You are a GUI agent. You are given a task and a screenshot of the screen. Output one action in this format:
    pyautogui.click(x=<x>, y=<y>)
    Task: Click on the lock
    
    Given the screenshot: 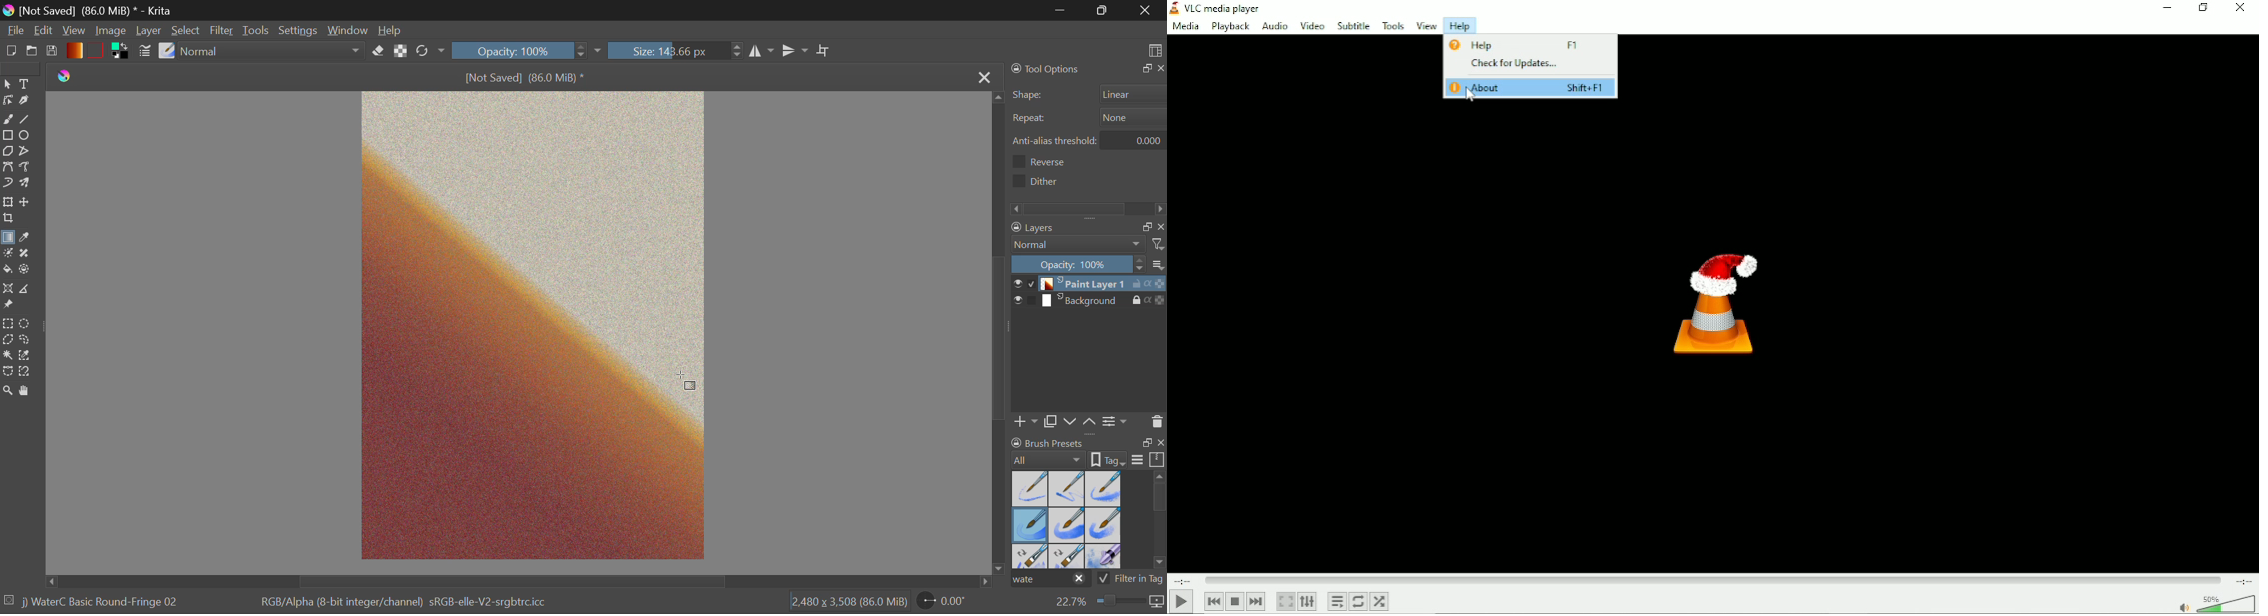 What is the action you would take?
    pyautogui.click(x=1139, y=301)
    